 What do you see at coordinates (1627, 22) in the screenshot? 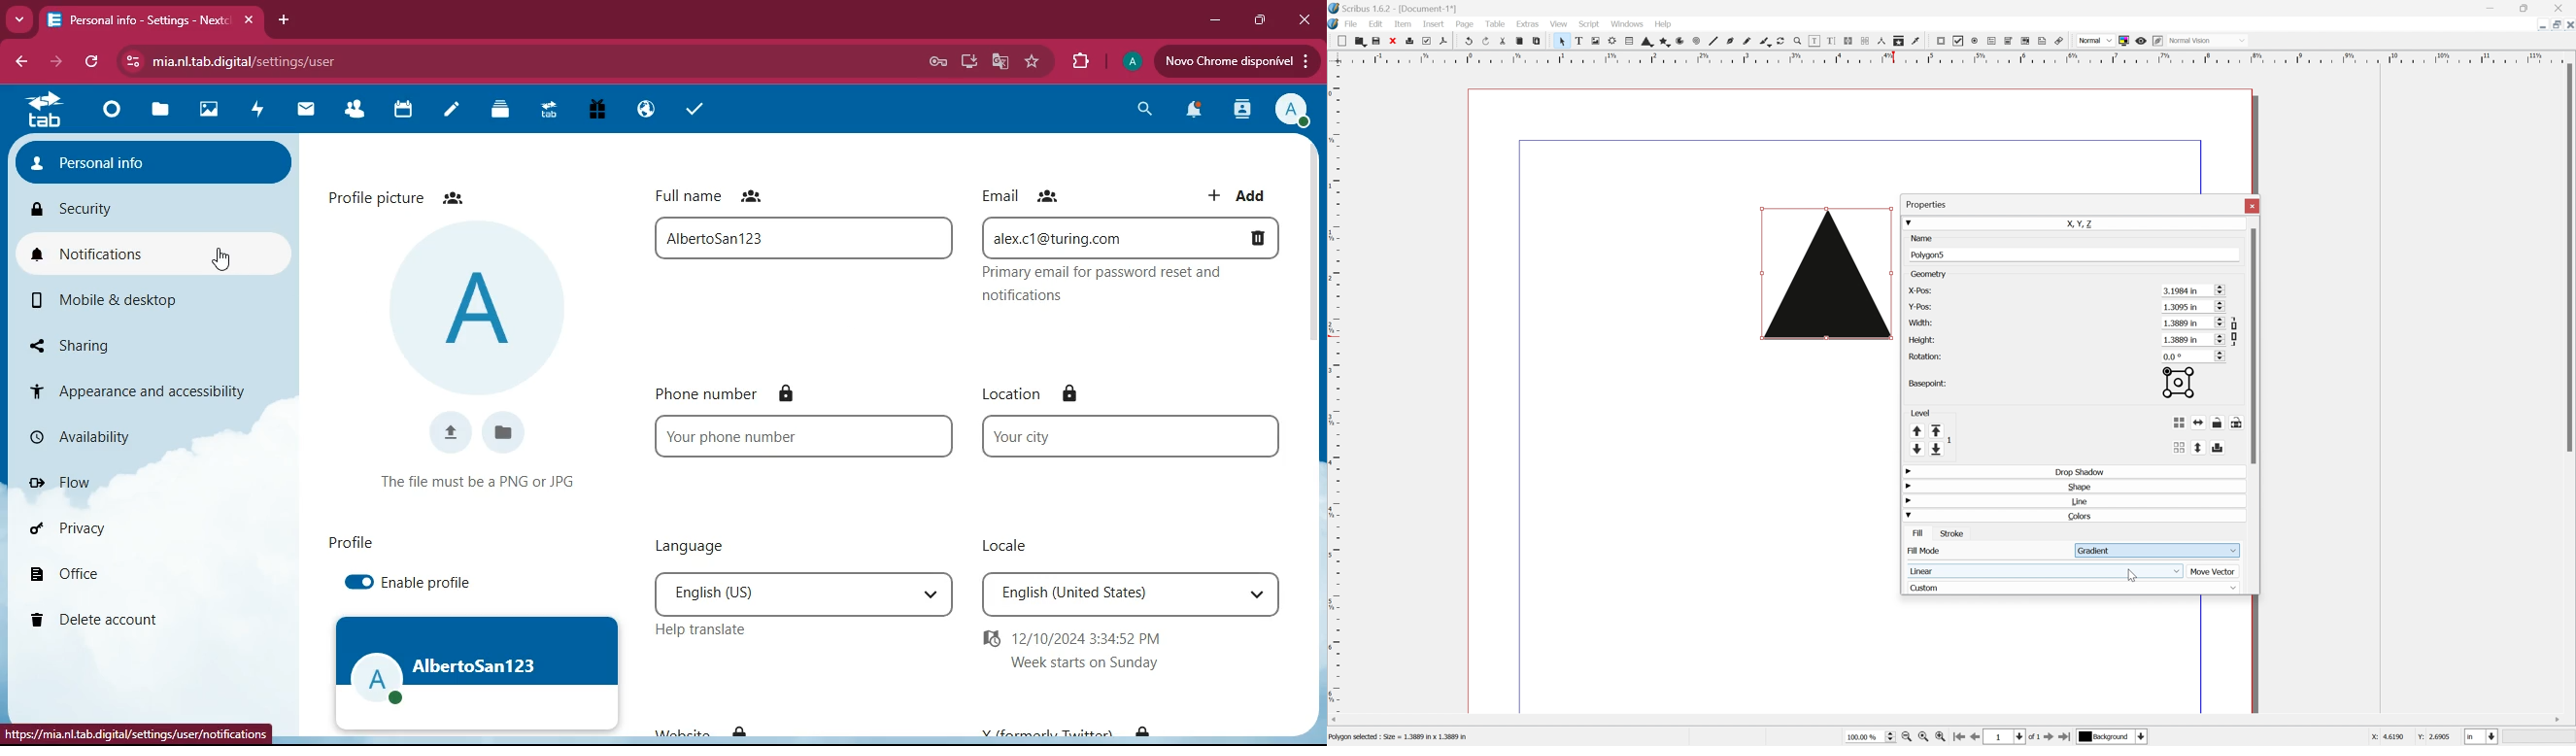
I see `Windows` at bounding box center [1627, 22].